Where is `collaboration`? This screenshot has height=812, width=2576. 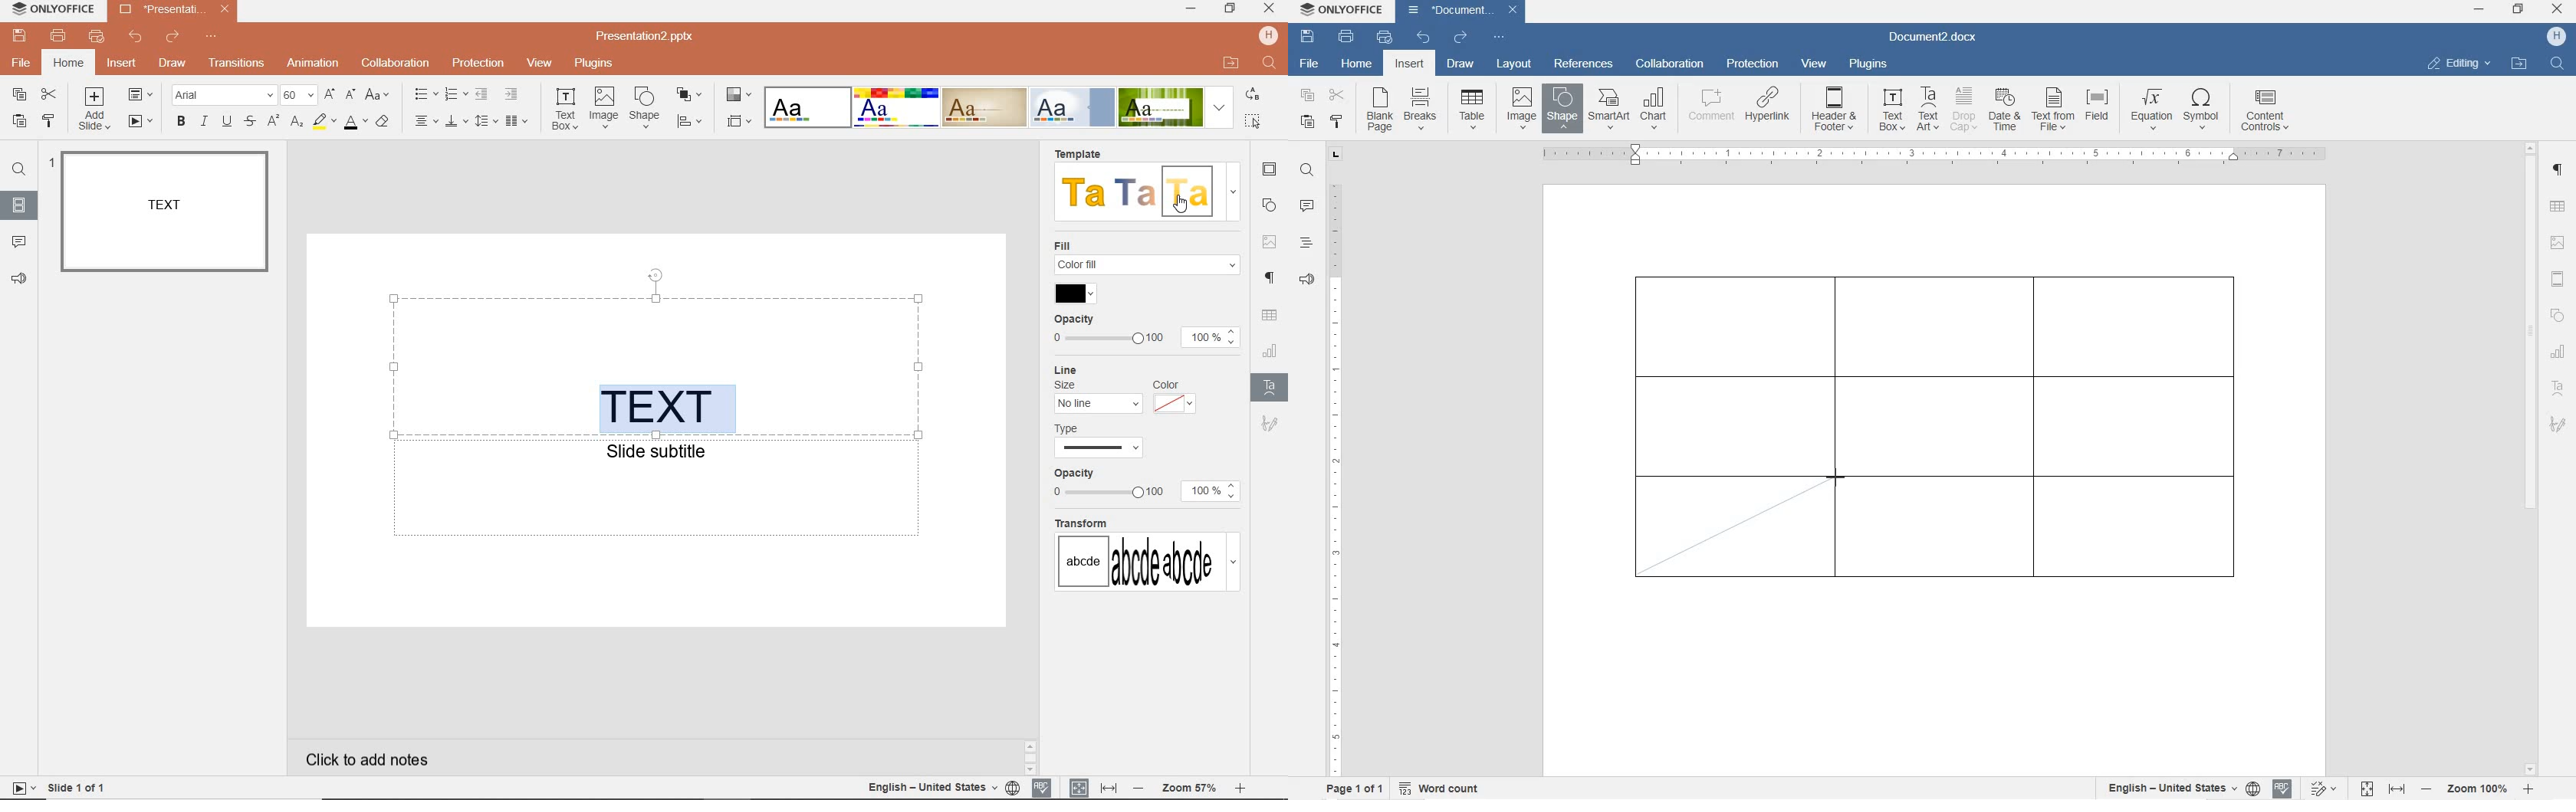 collaboration is located at coordinates (1670, 64).